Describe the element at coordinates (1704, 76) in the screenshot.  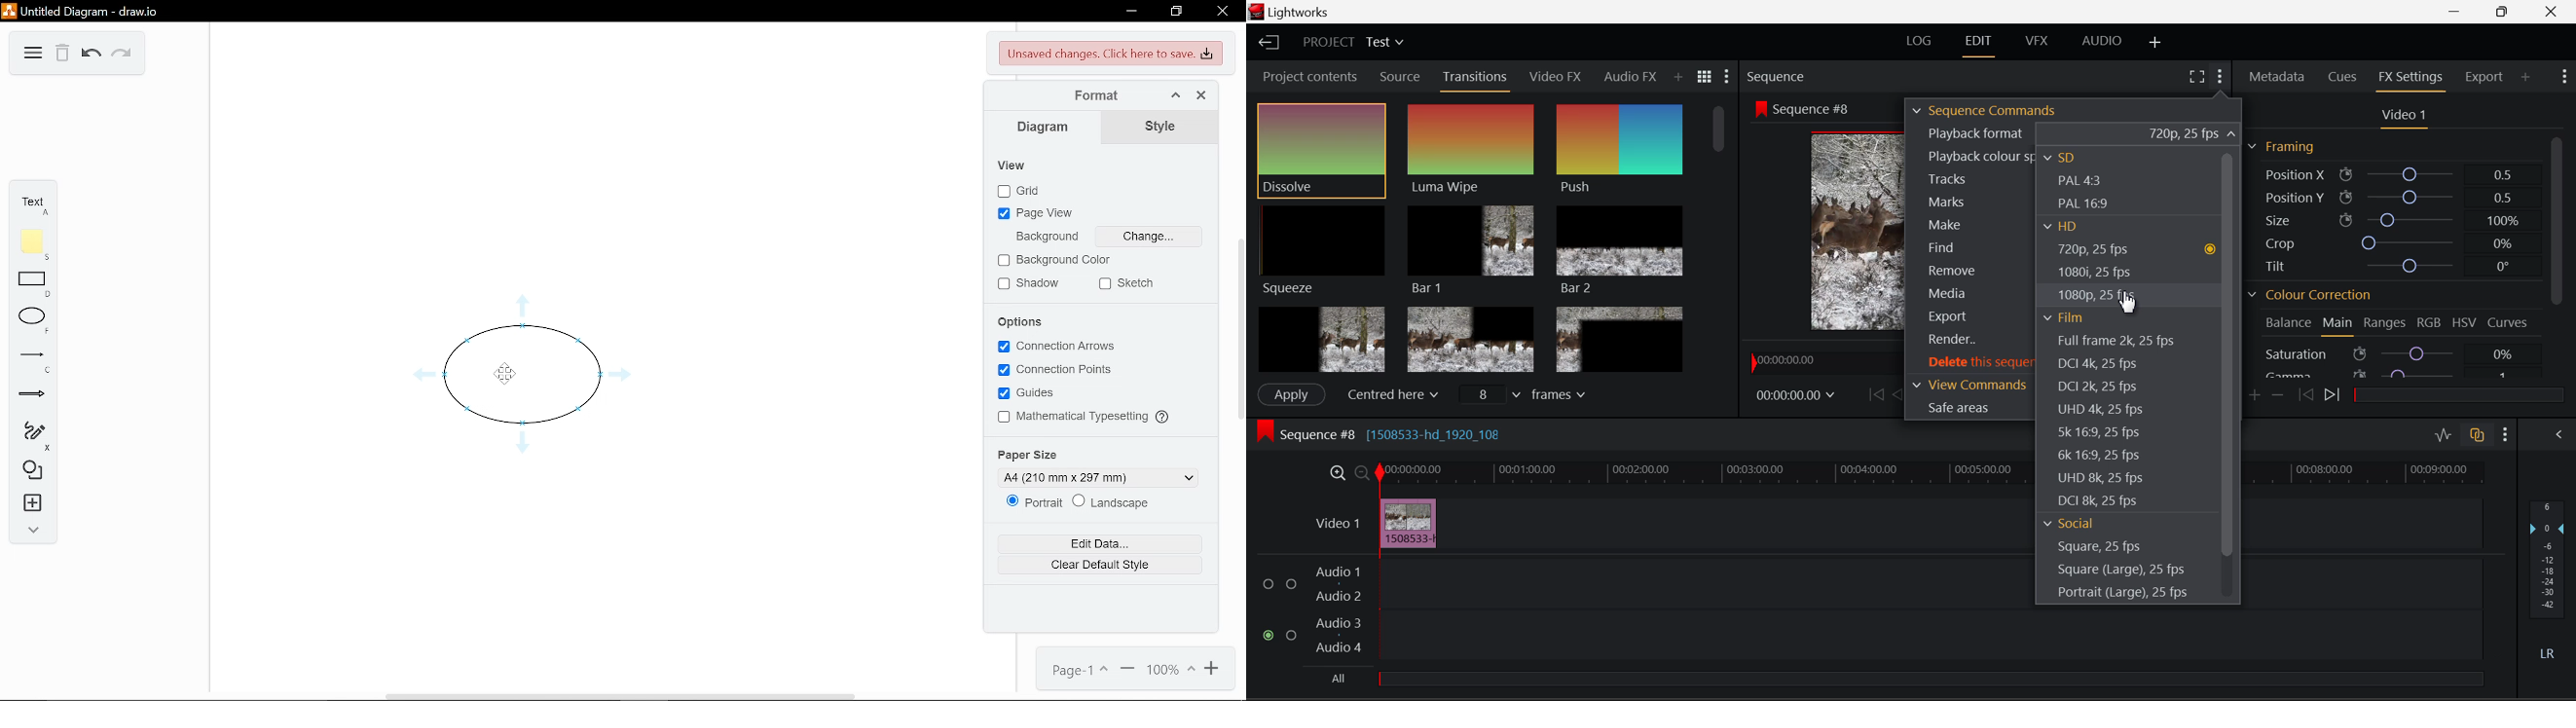
I see `Toggle list and title view` at that location.